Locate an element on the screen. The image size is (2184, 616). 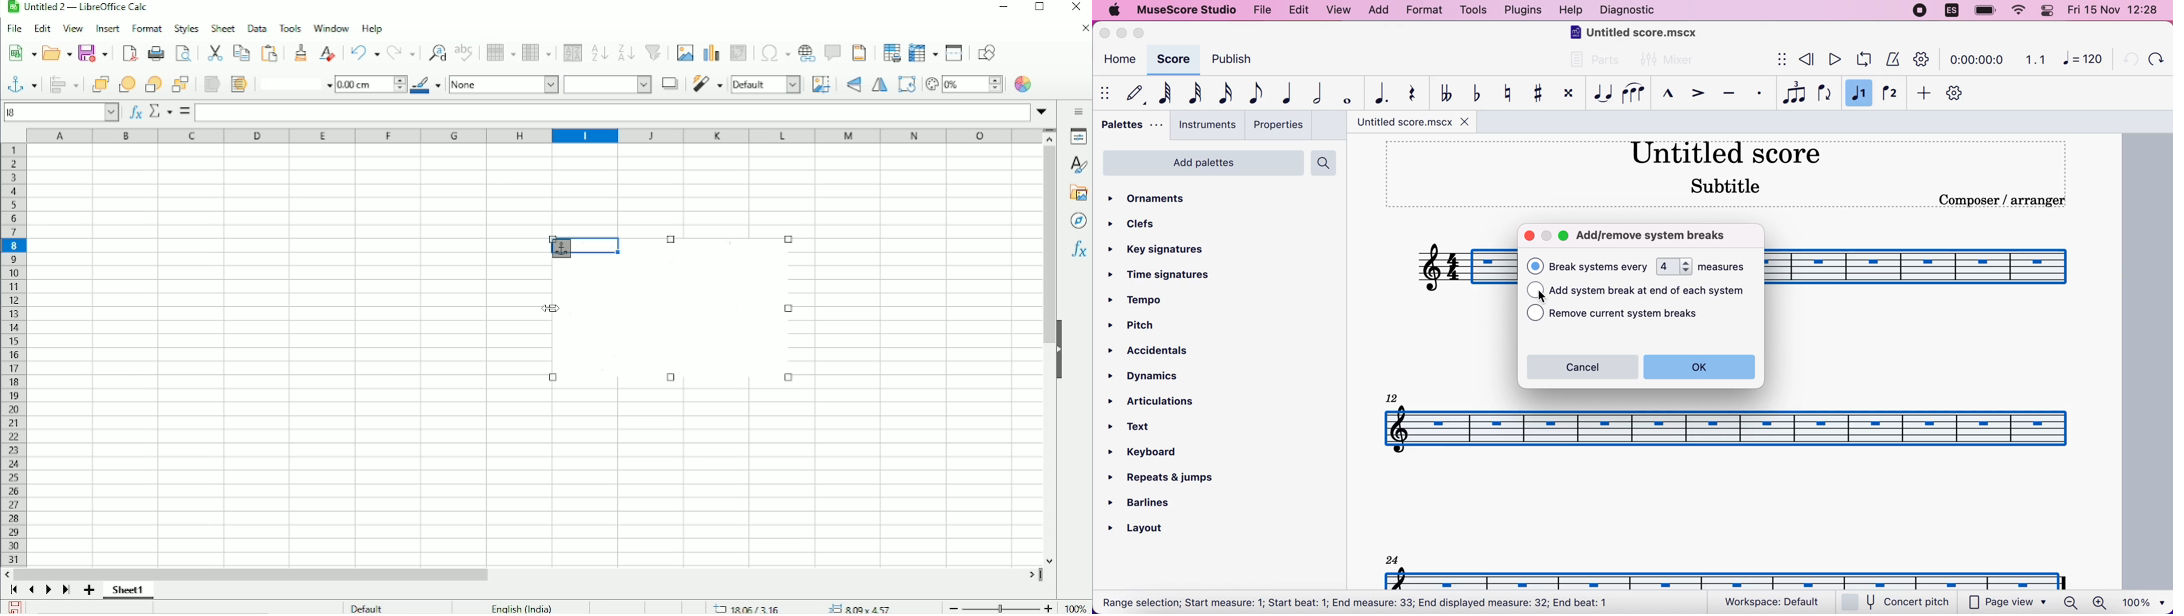
Cursor position is located at coordinates (806, 607).